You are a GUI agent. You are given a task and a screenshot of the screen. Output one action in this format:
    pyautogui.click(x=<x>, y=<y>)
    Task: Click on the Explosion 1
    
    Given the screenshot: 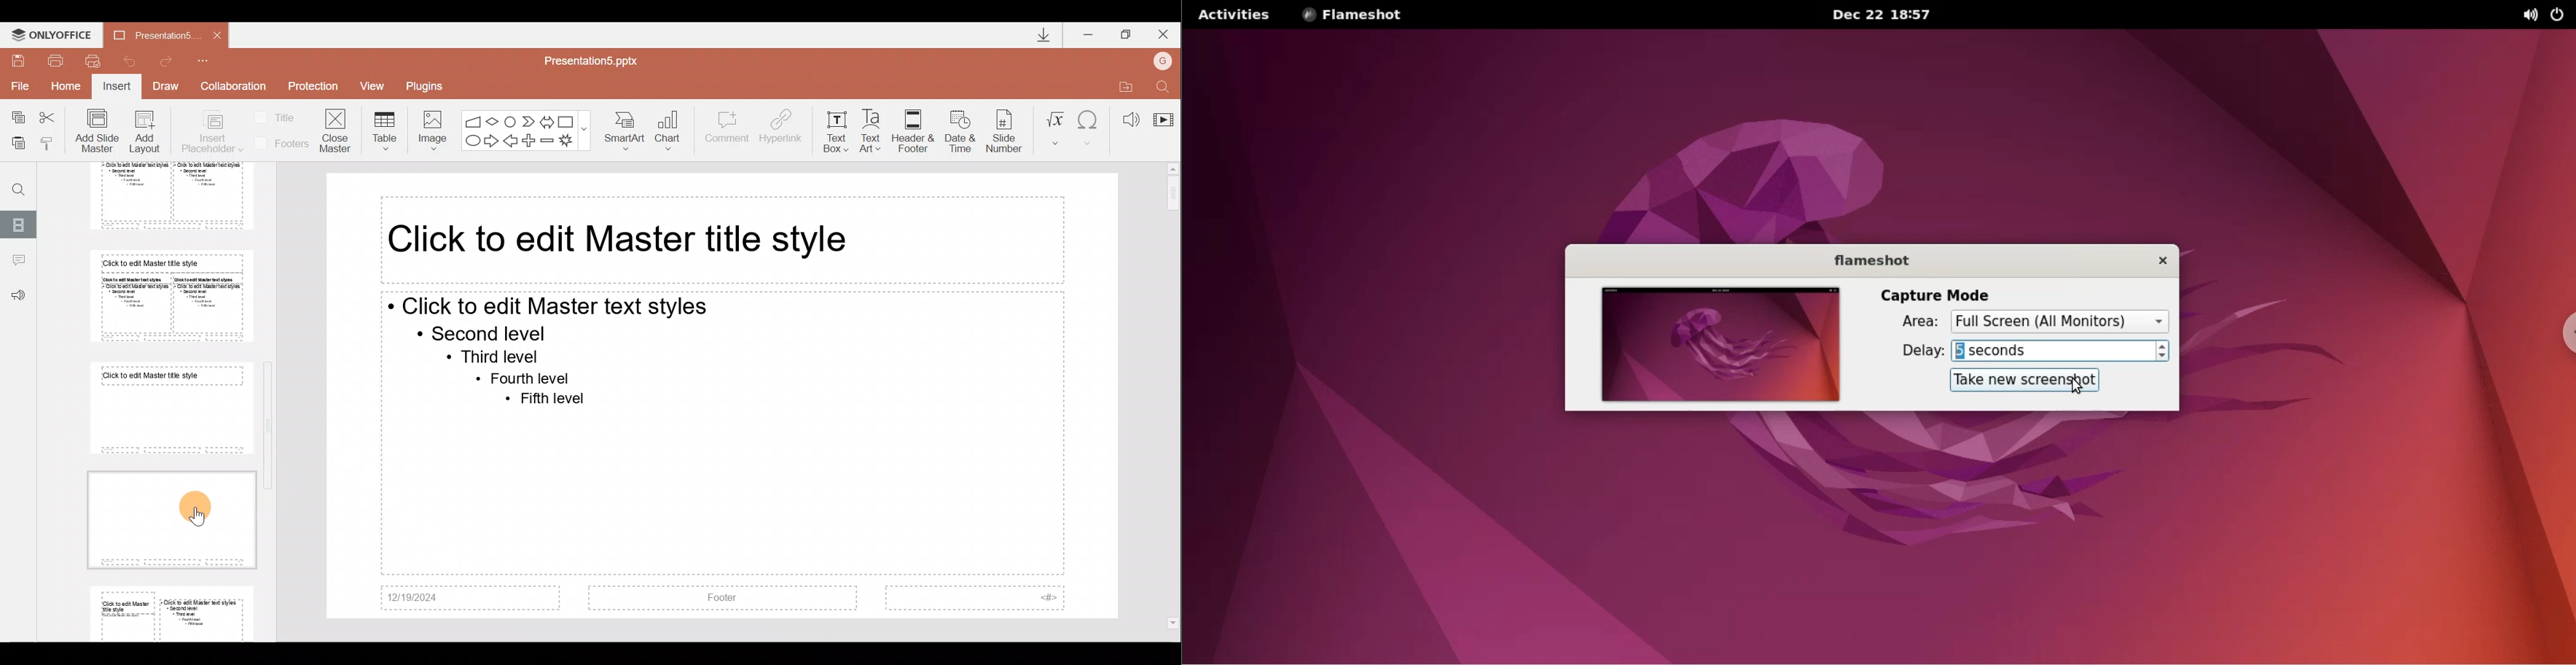 What is the action you would take?
    pyautogui.click(x=572, y=142)
    